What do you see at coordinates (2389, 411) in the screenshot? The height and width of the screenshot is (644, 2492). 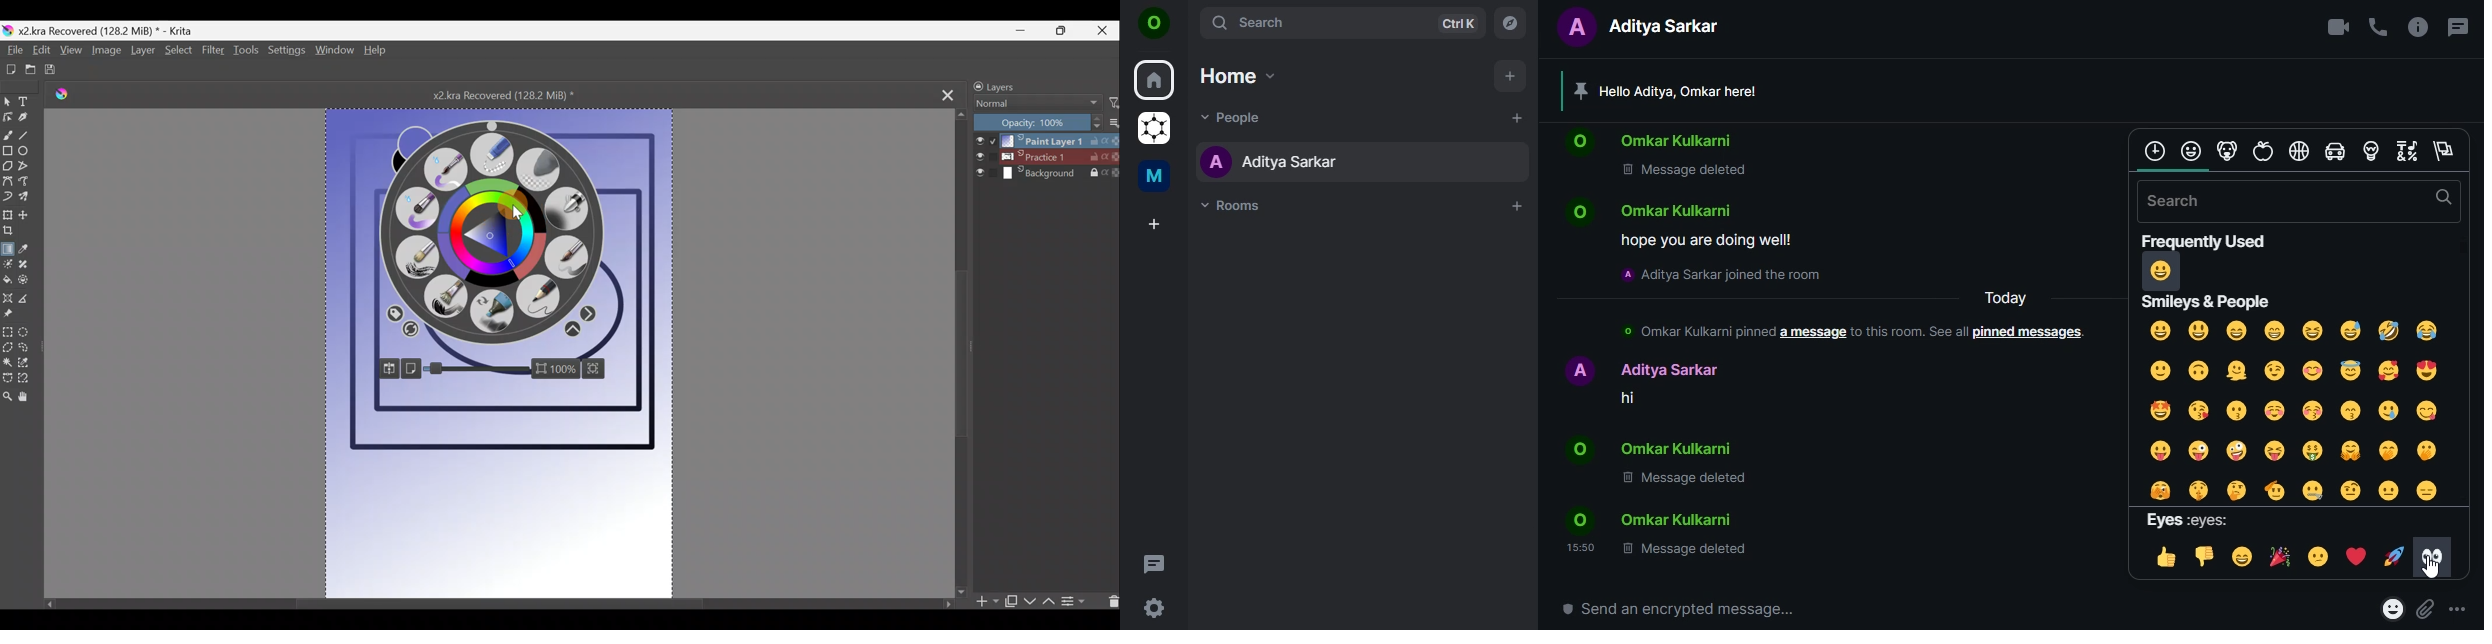 I see `smiling face with tear` at bounding box center [2389, 411].